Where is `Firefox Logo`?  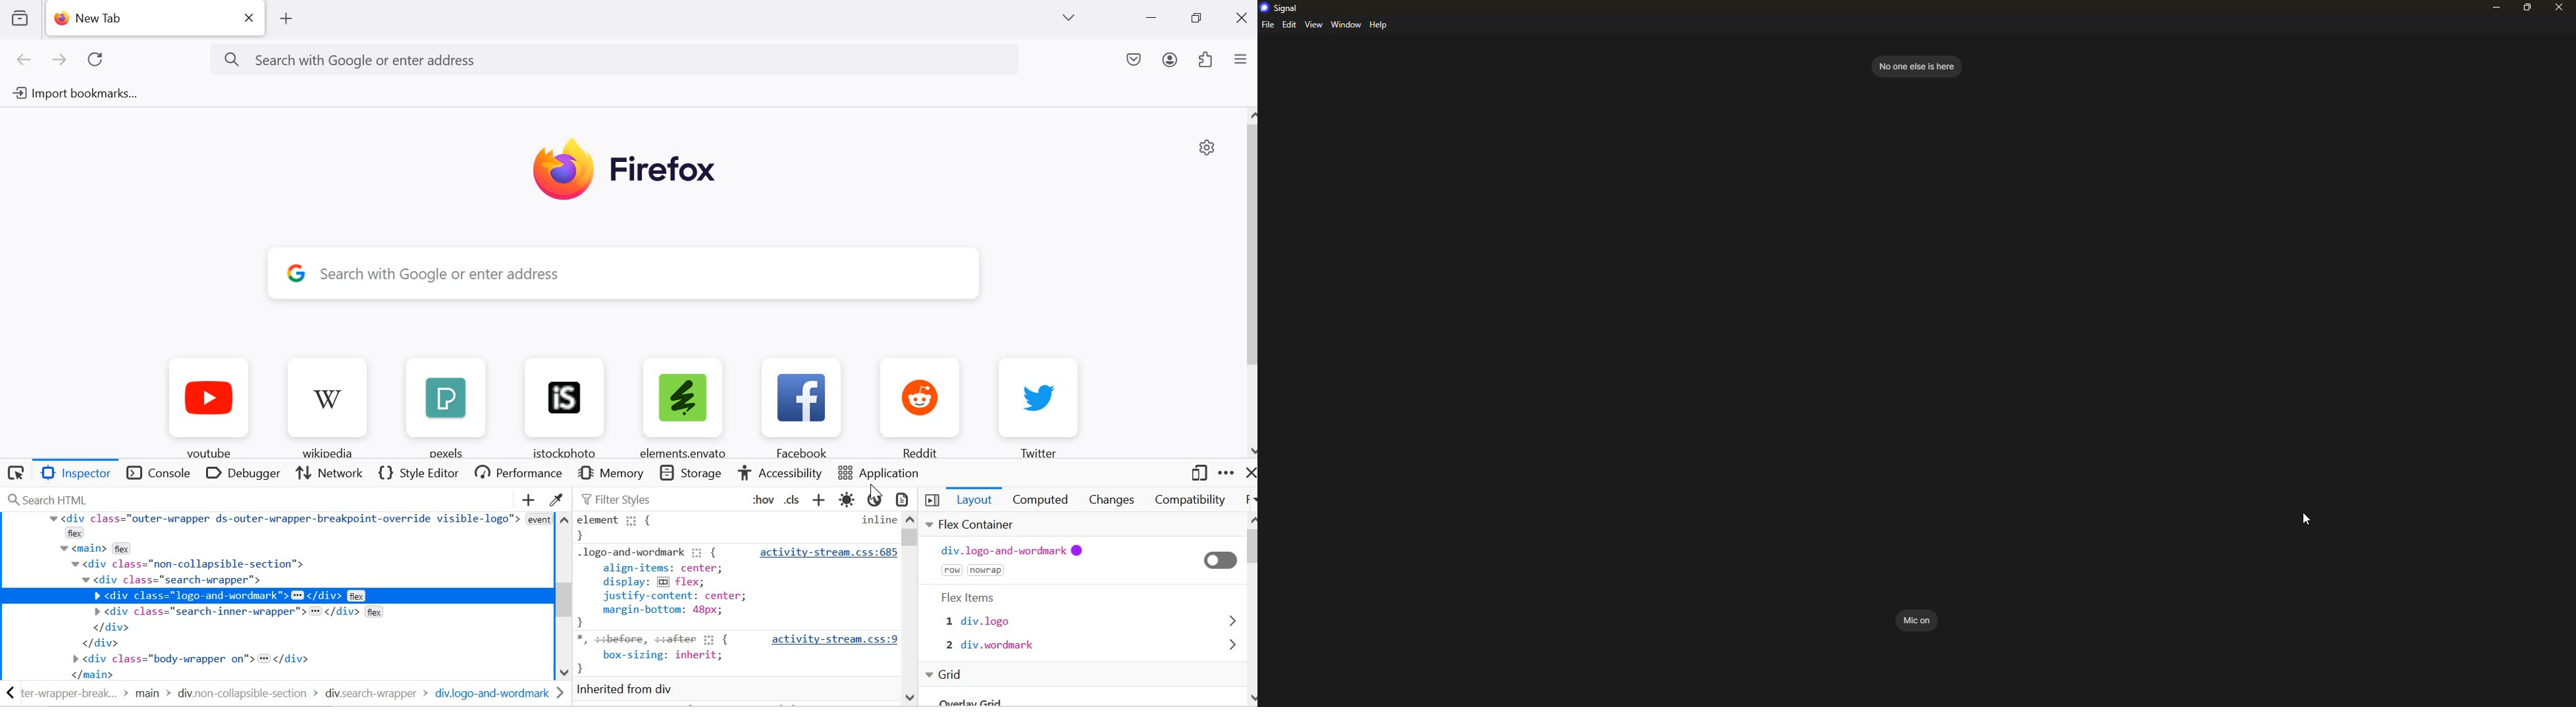 Firefox Logo is located at coordinates (624, 169).